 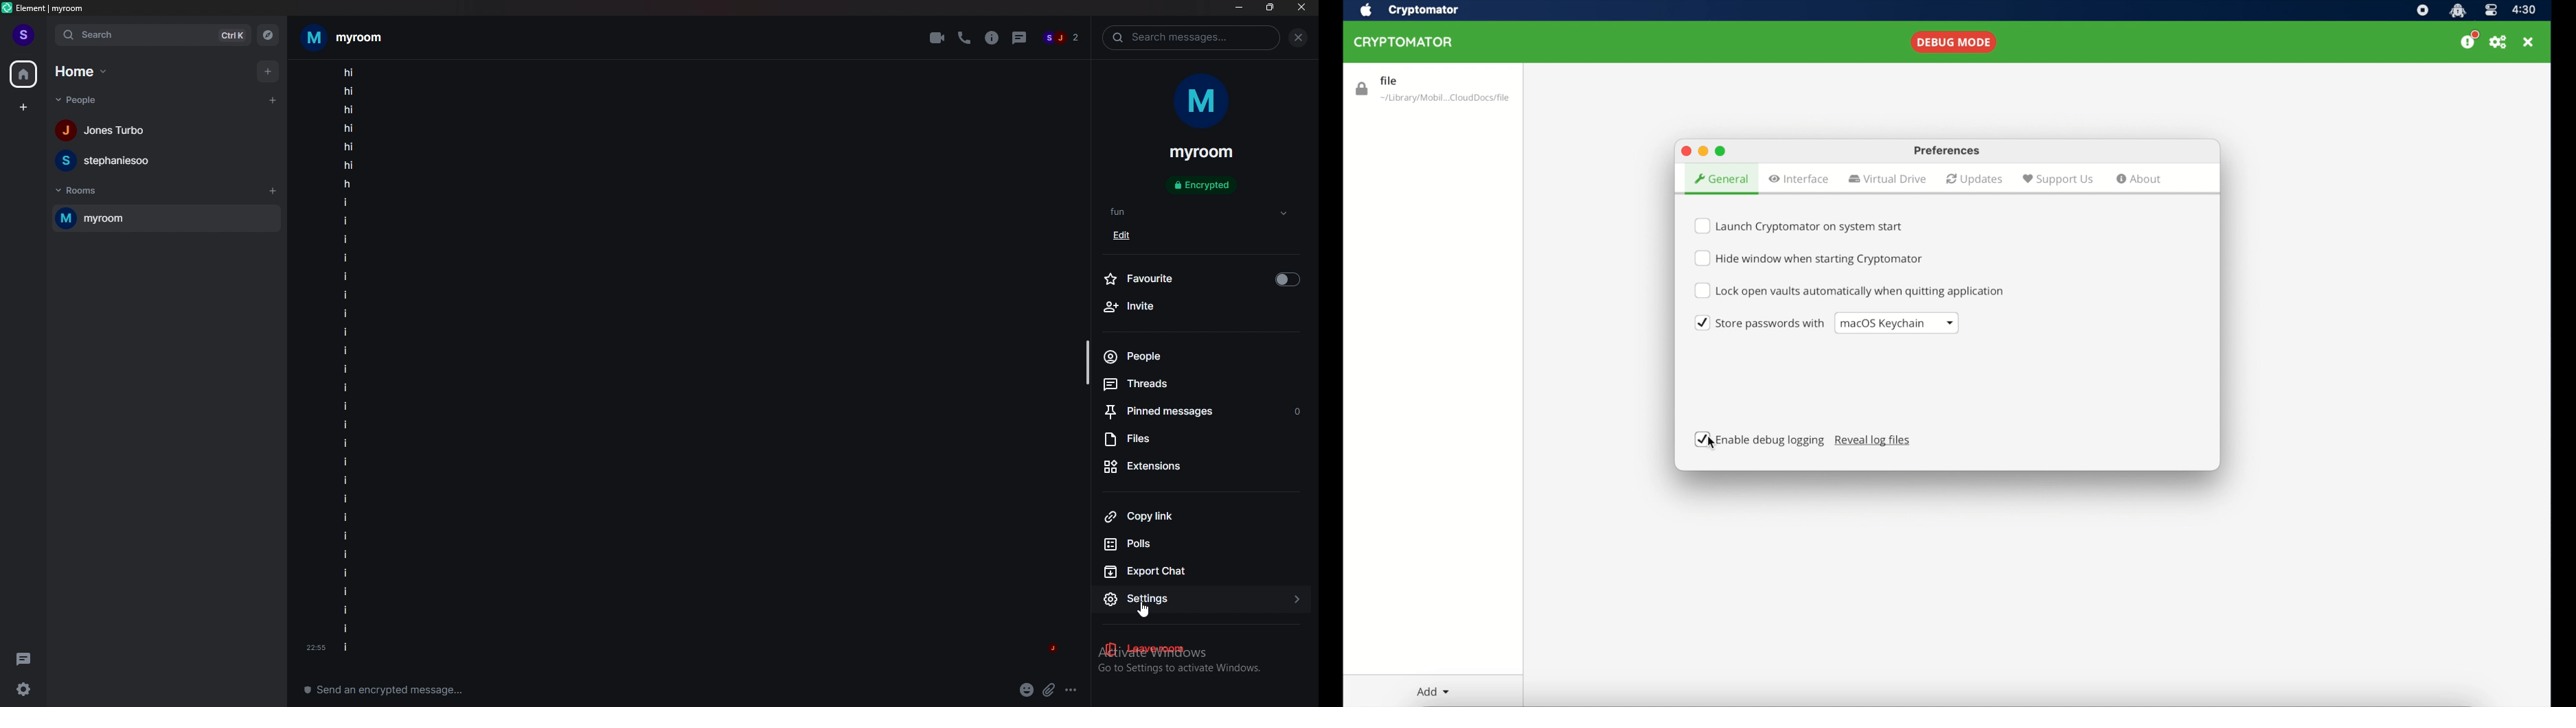 I want to click on info, so click(x=991, y=38).